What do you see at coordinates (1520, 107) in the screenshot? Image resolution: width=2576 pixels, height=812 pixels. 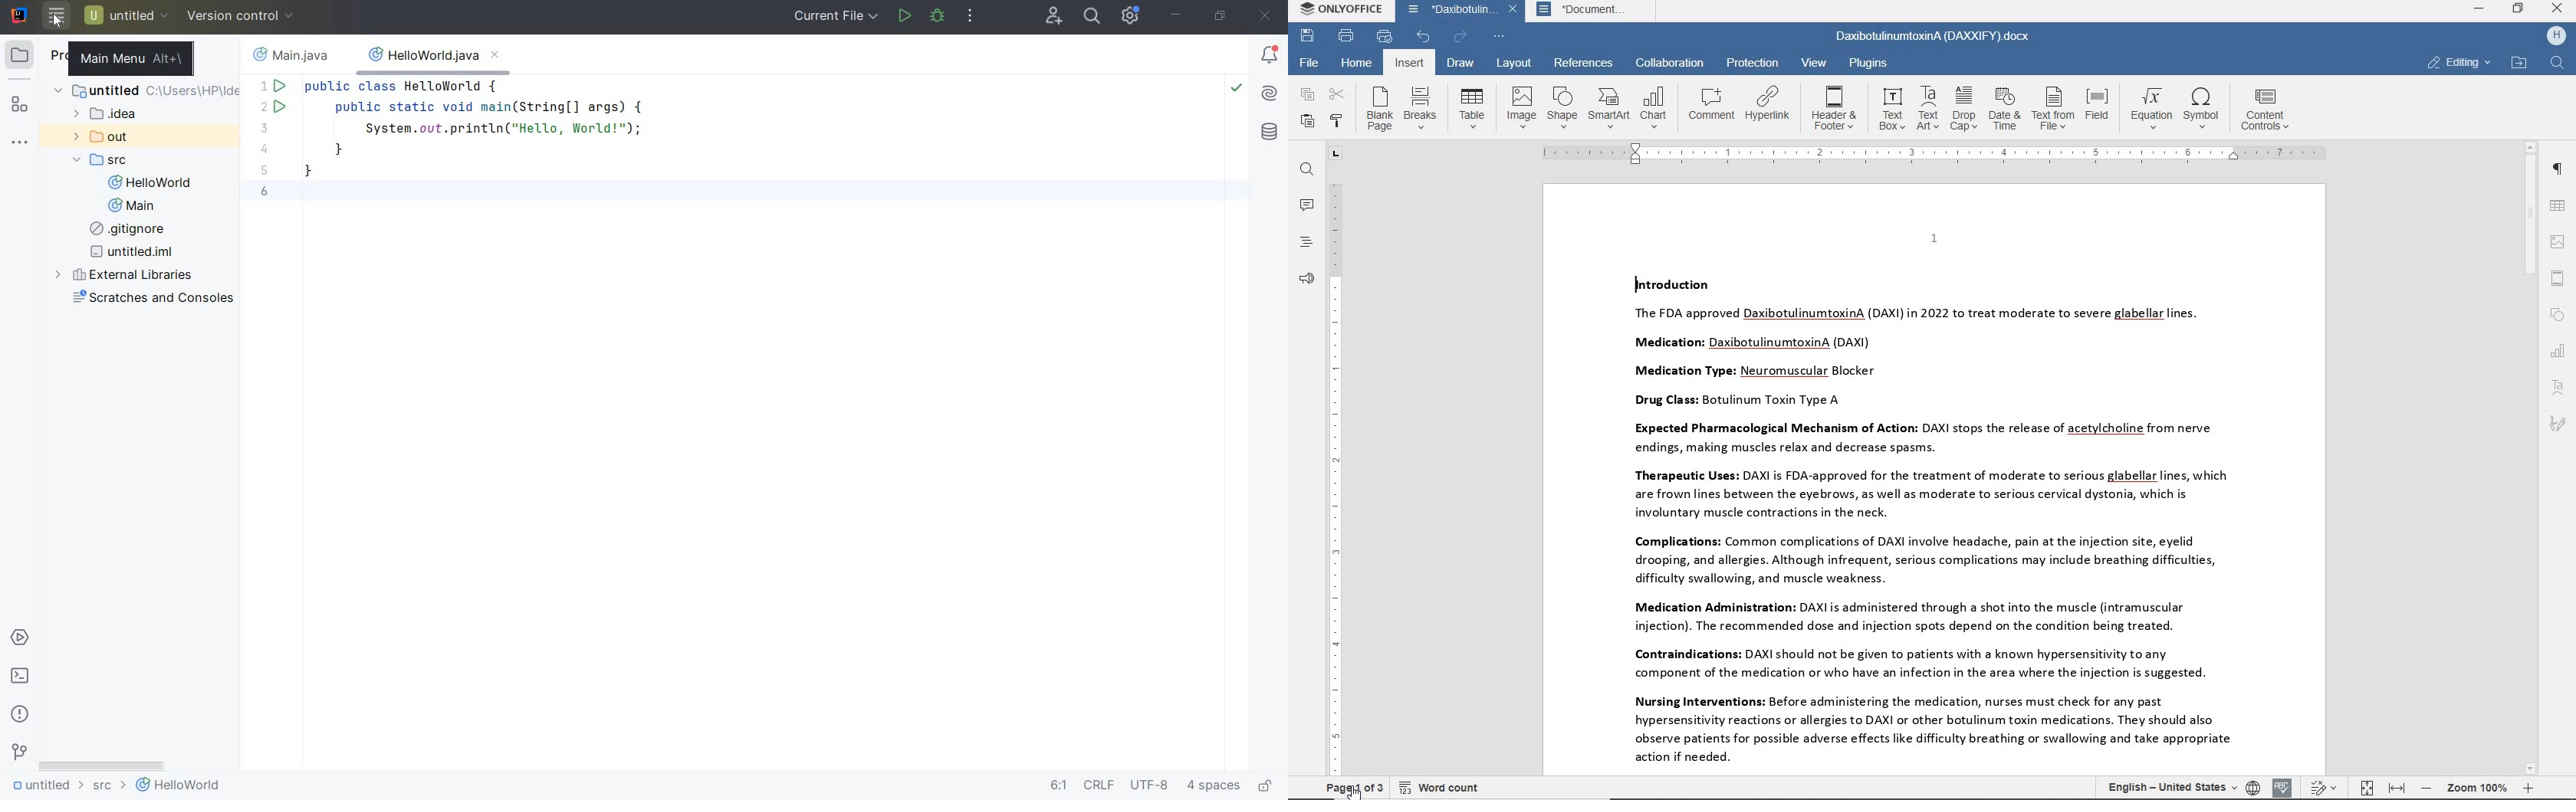 I see `image` at bounding box center [1520, 107].